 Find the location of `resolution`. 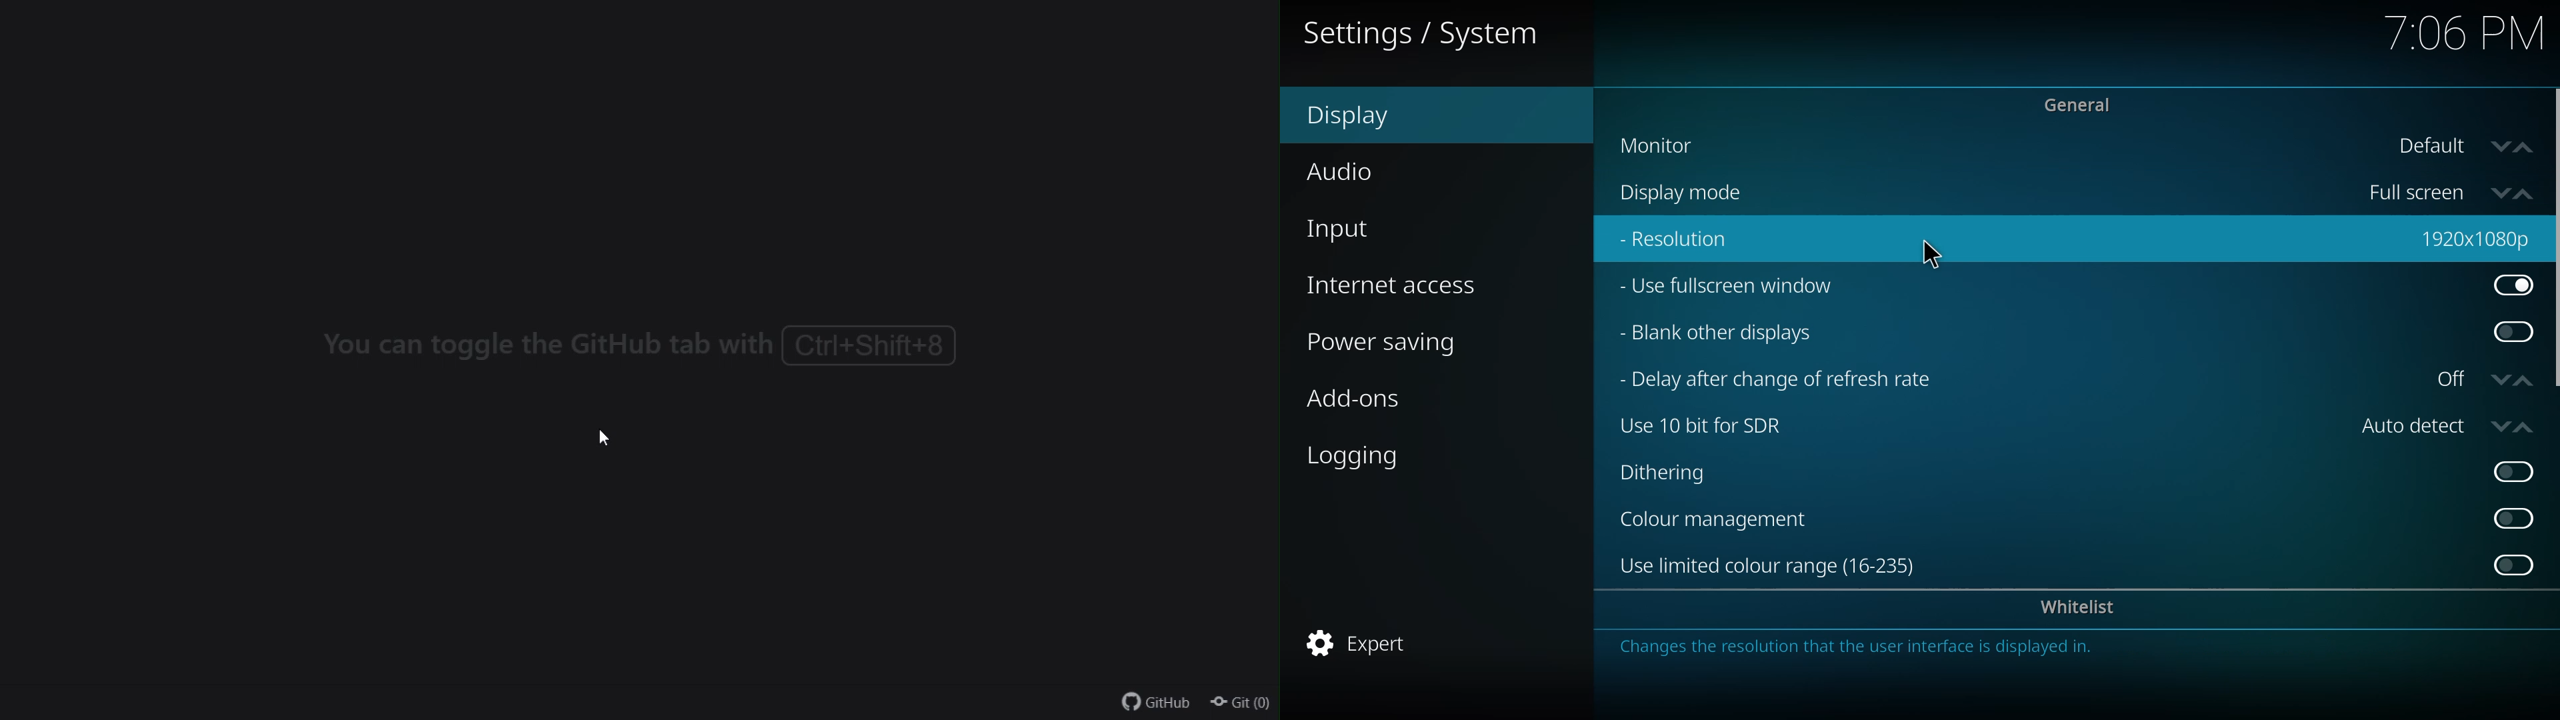

resolution is located at coordinates (1690, 239).